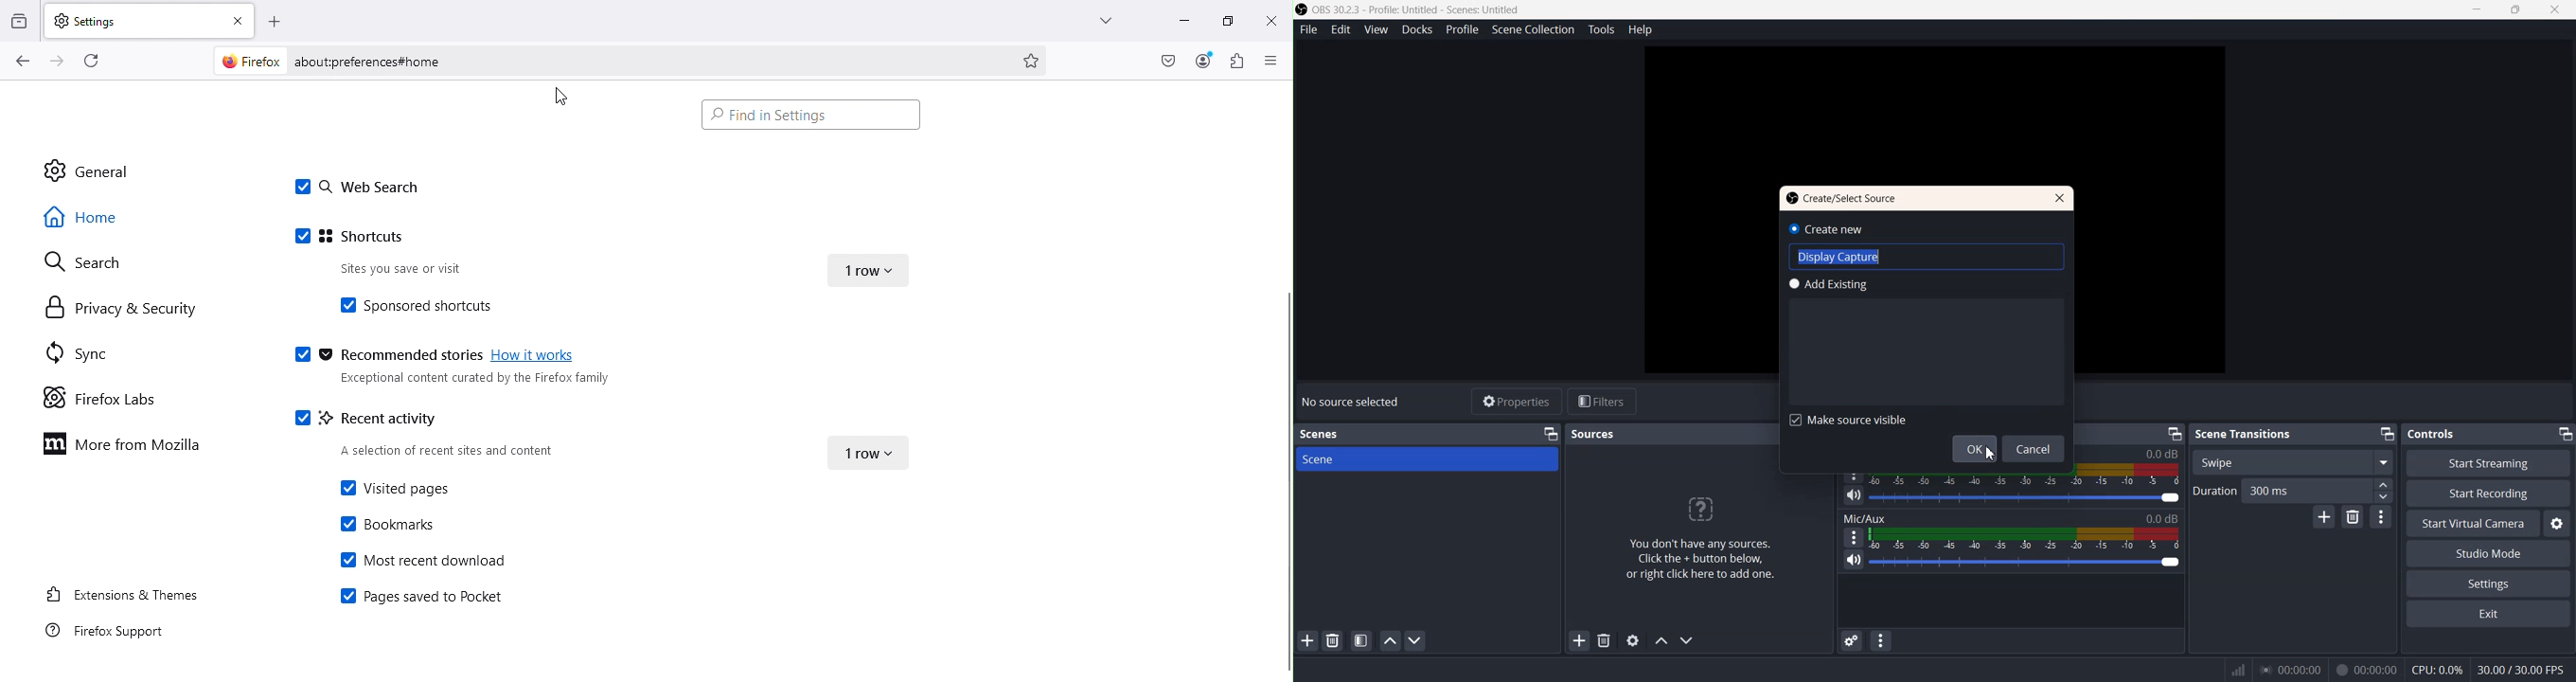 Image resolution: width=2576 pixels, height=700 pixels. Describe the element at coordinates (372, 416) in the screenshot. I see `Recent activity` at that location.